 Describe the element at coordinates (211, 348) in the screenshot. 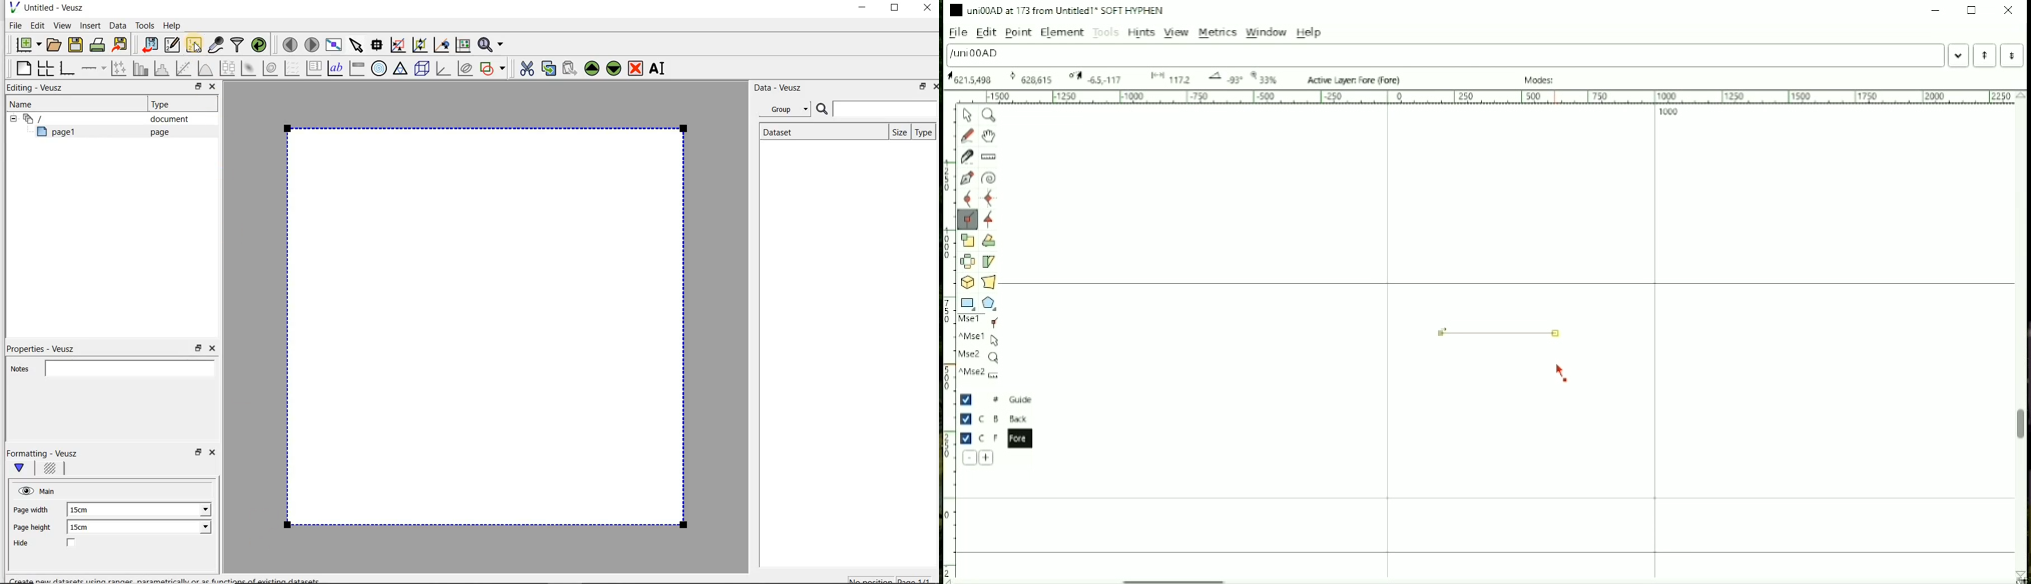

I see `Close` at that location.